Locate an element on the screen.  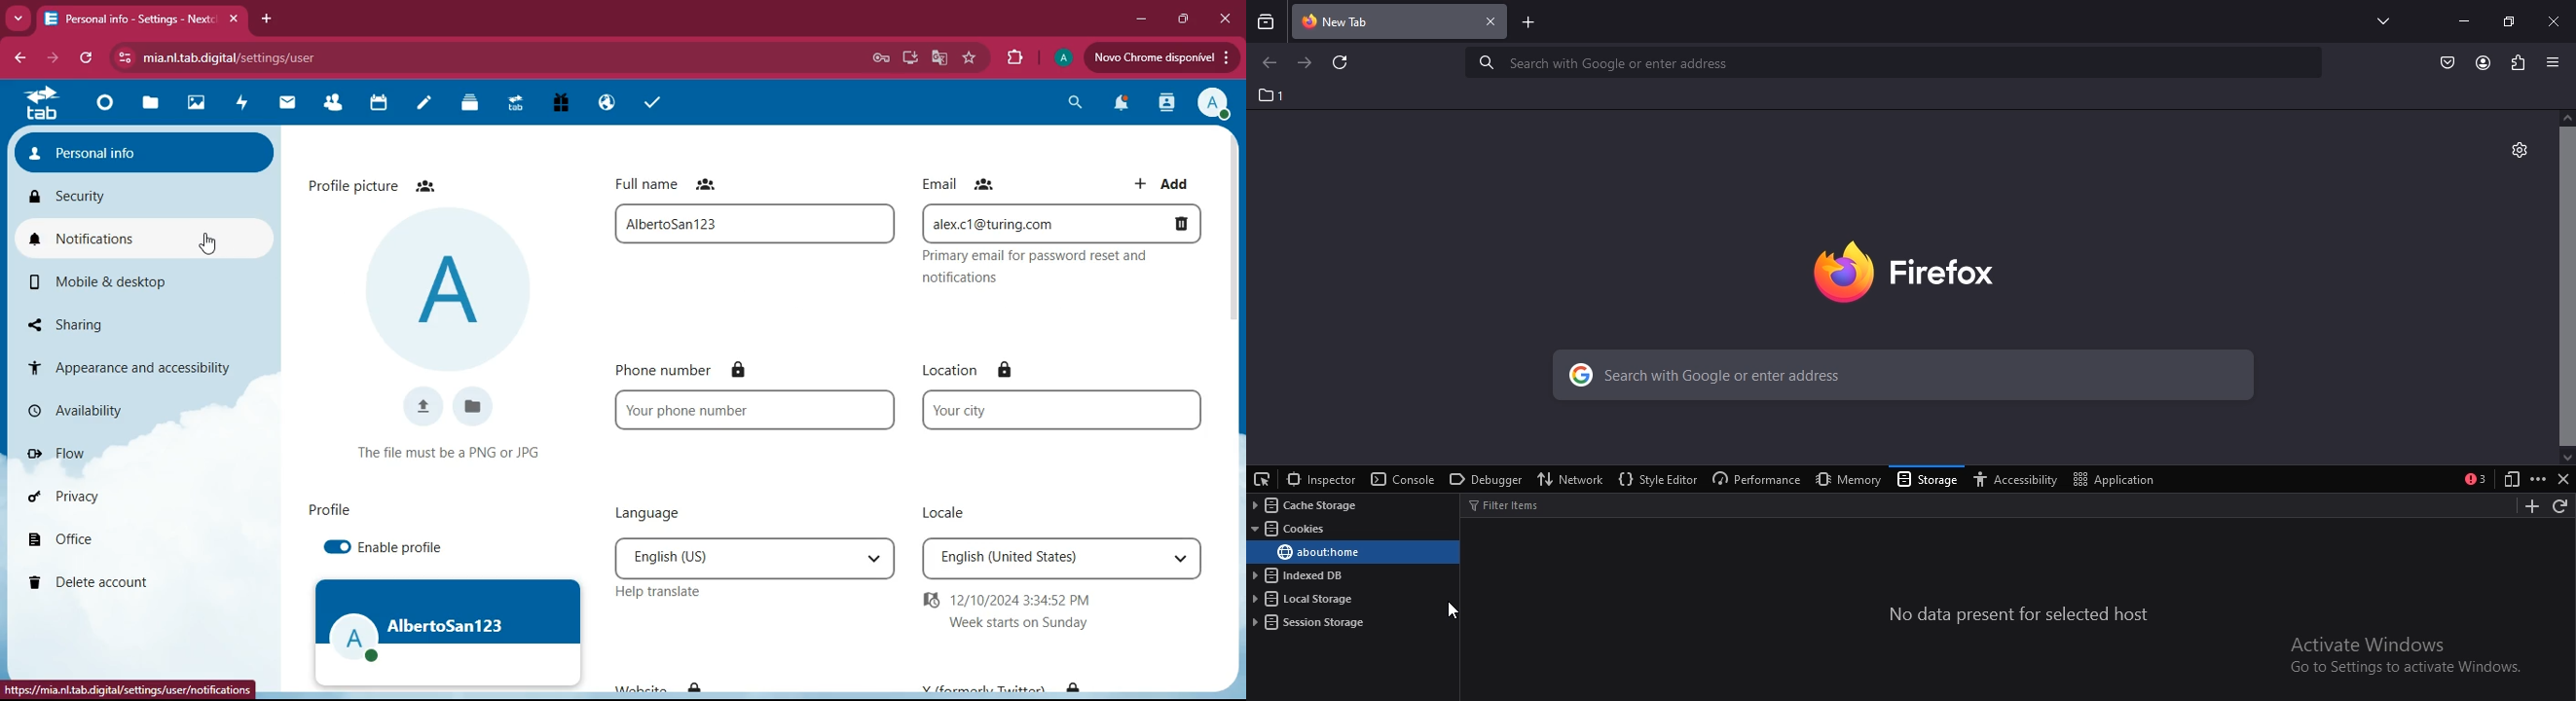
responsive design mode is located at coordinates (2508, 480).